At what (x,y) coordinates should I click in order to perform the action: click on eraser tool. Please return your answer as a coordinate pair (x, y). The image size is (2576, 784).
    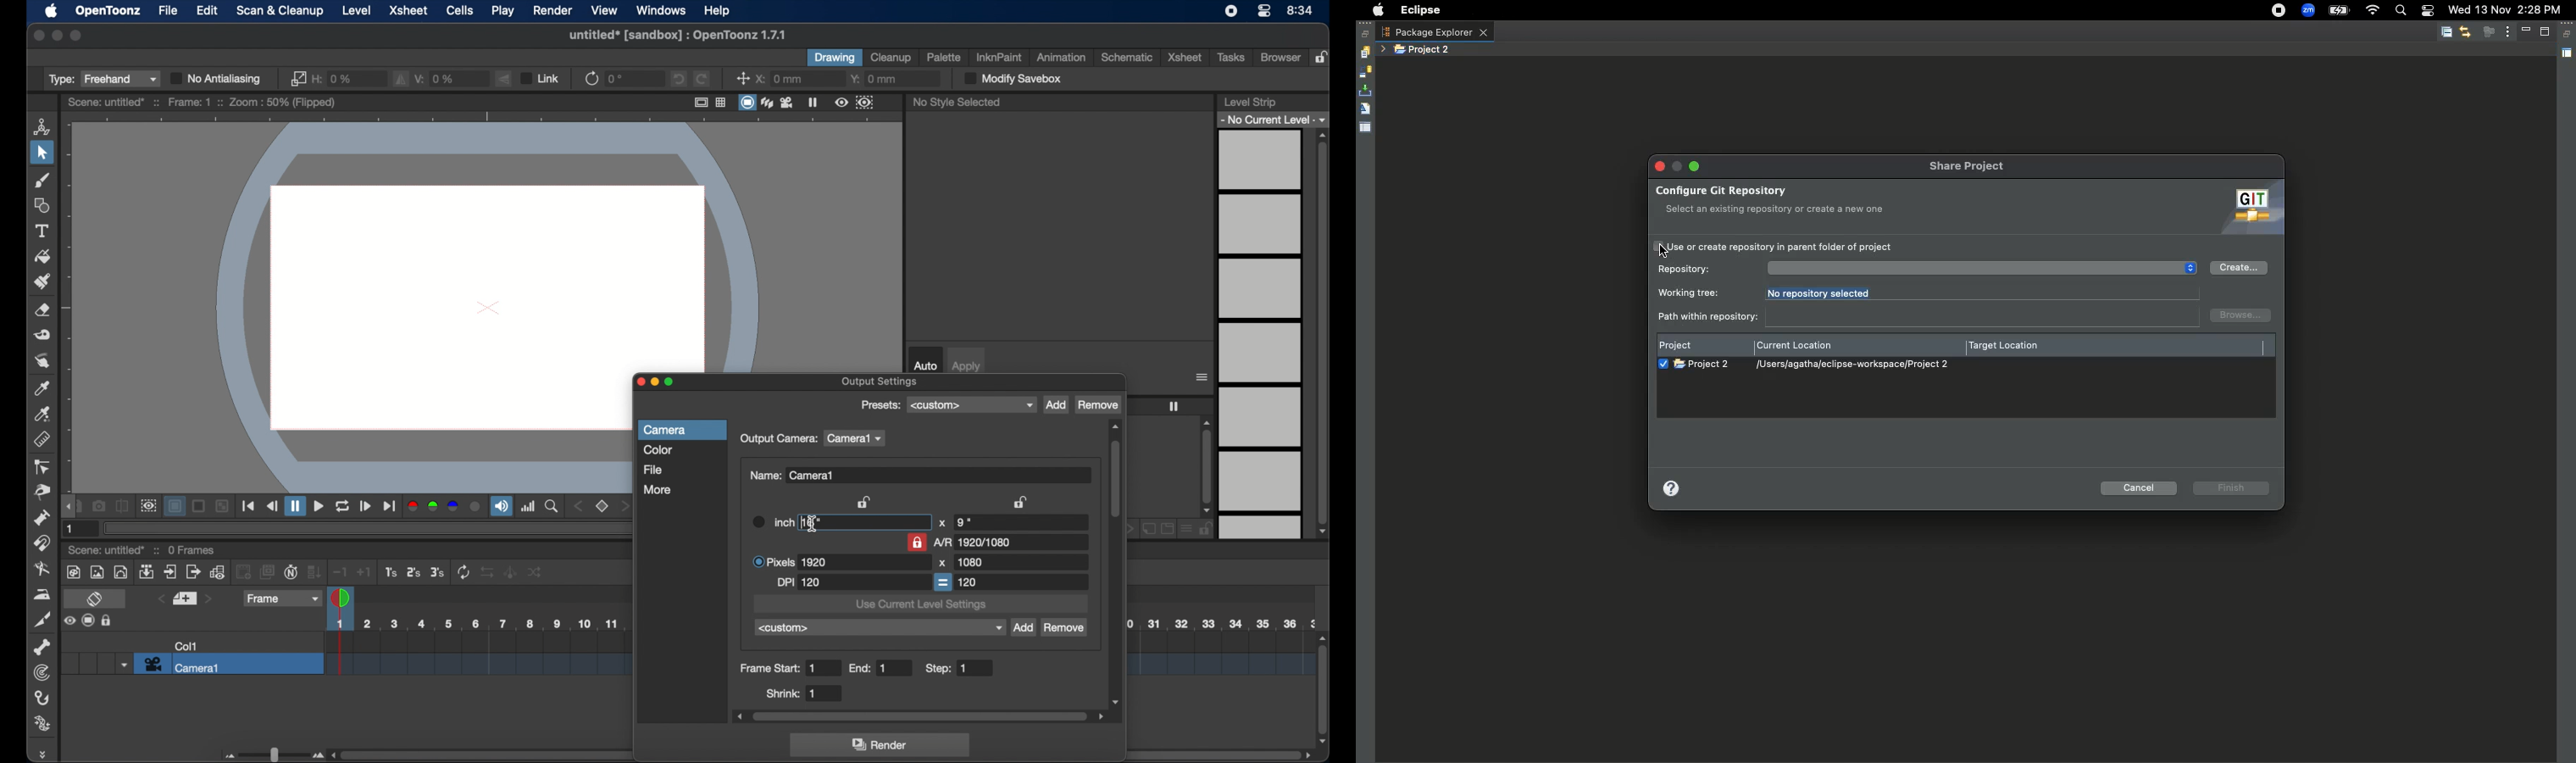
    Looking at the image, I should click on (44, 310).